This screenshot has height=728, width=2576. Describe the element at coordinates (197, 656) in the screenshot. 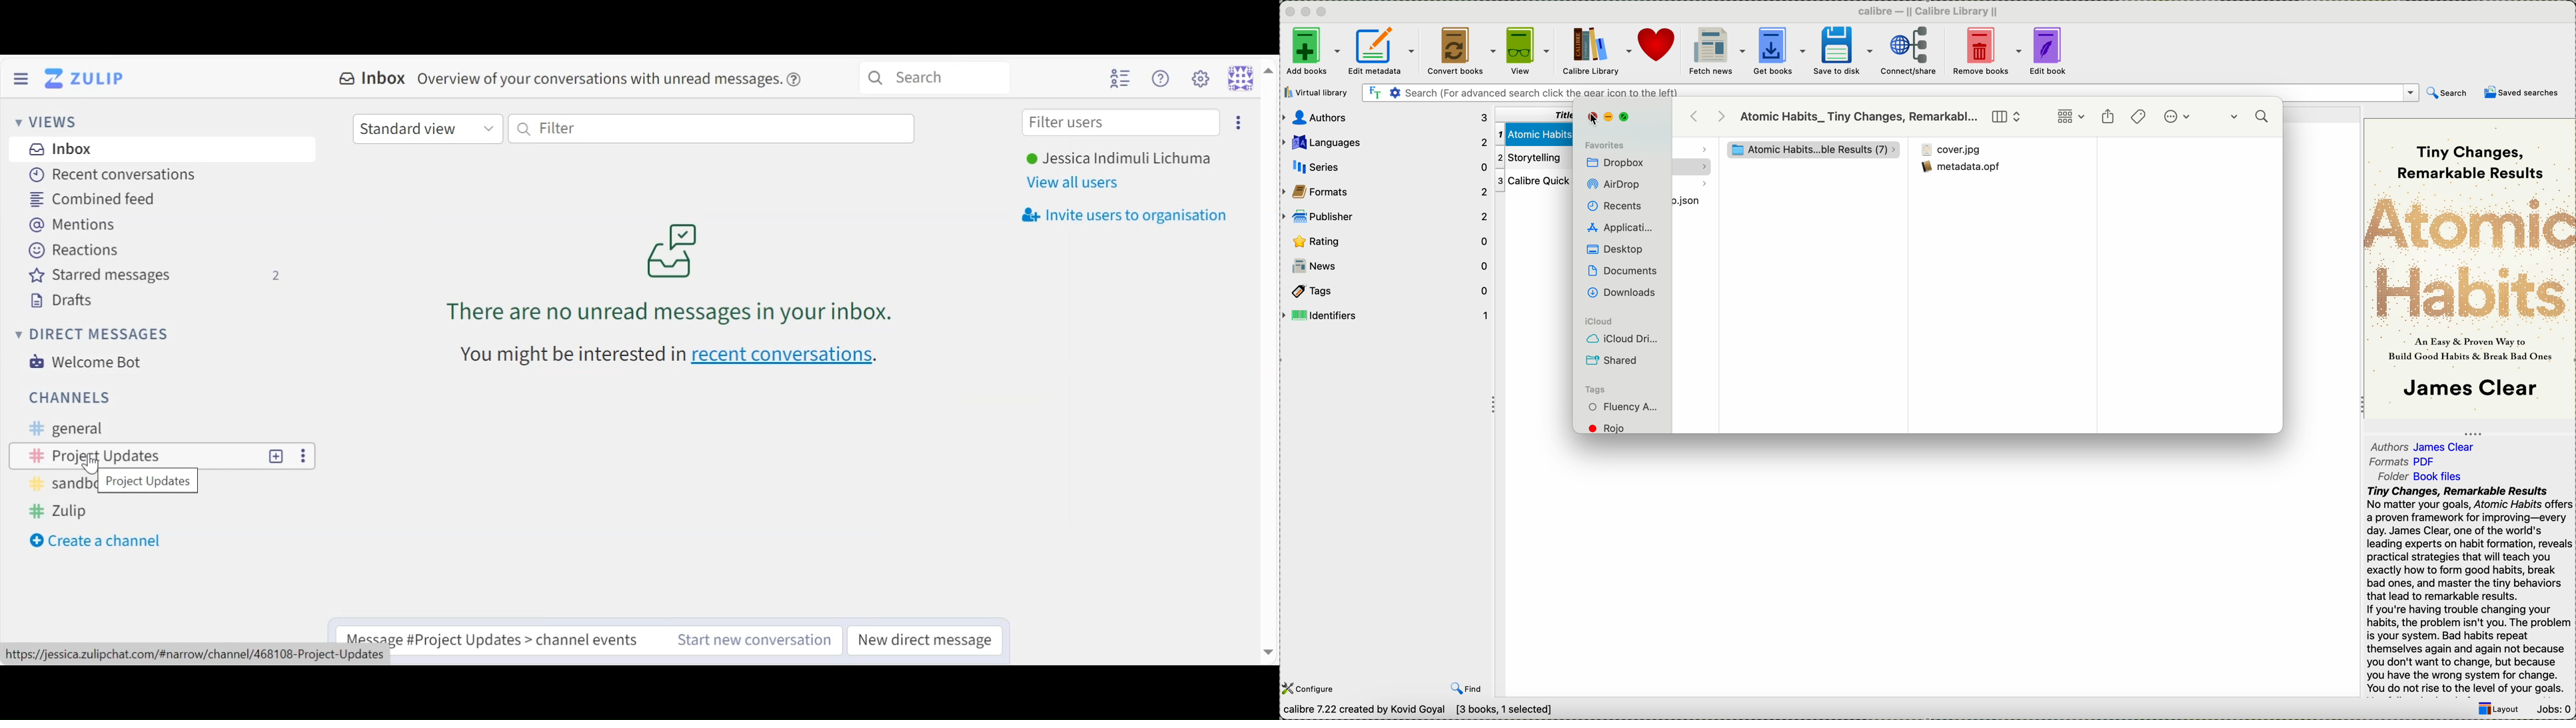

I see `channel url` at that location.